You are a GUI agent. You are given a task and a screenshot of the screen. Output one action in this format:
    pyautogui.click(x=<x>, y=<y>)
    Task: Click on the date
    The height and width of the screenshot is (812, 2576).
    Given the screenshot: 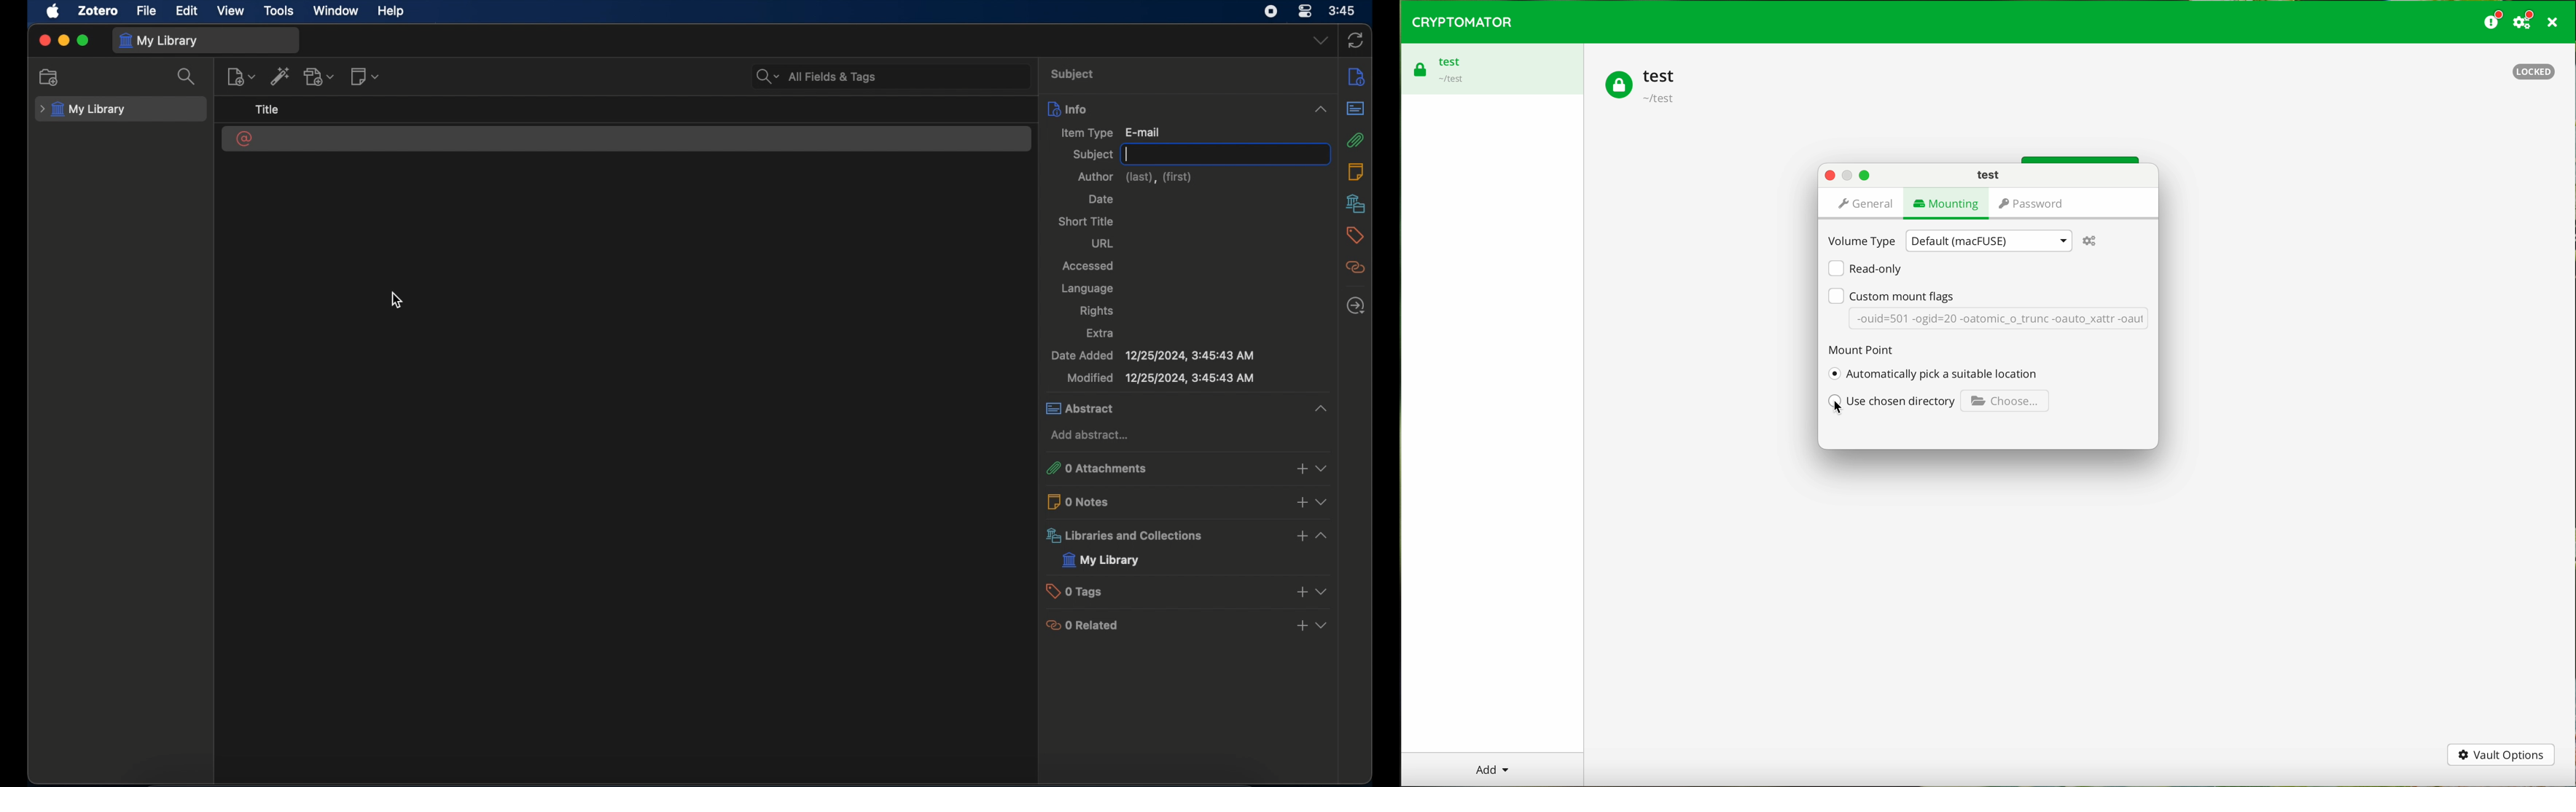 What is the action you would take?
    pyautogui.click(x=1101, y=200)
    